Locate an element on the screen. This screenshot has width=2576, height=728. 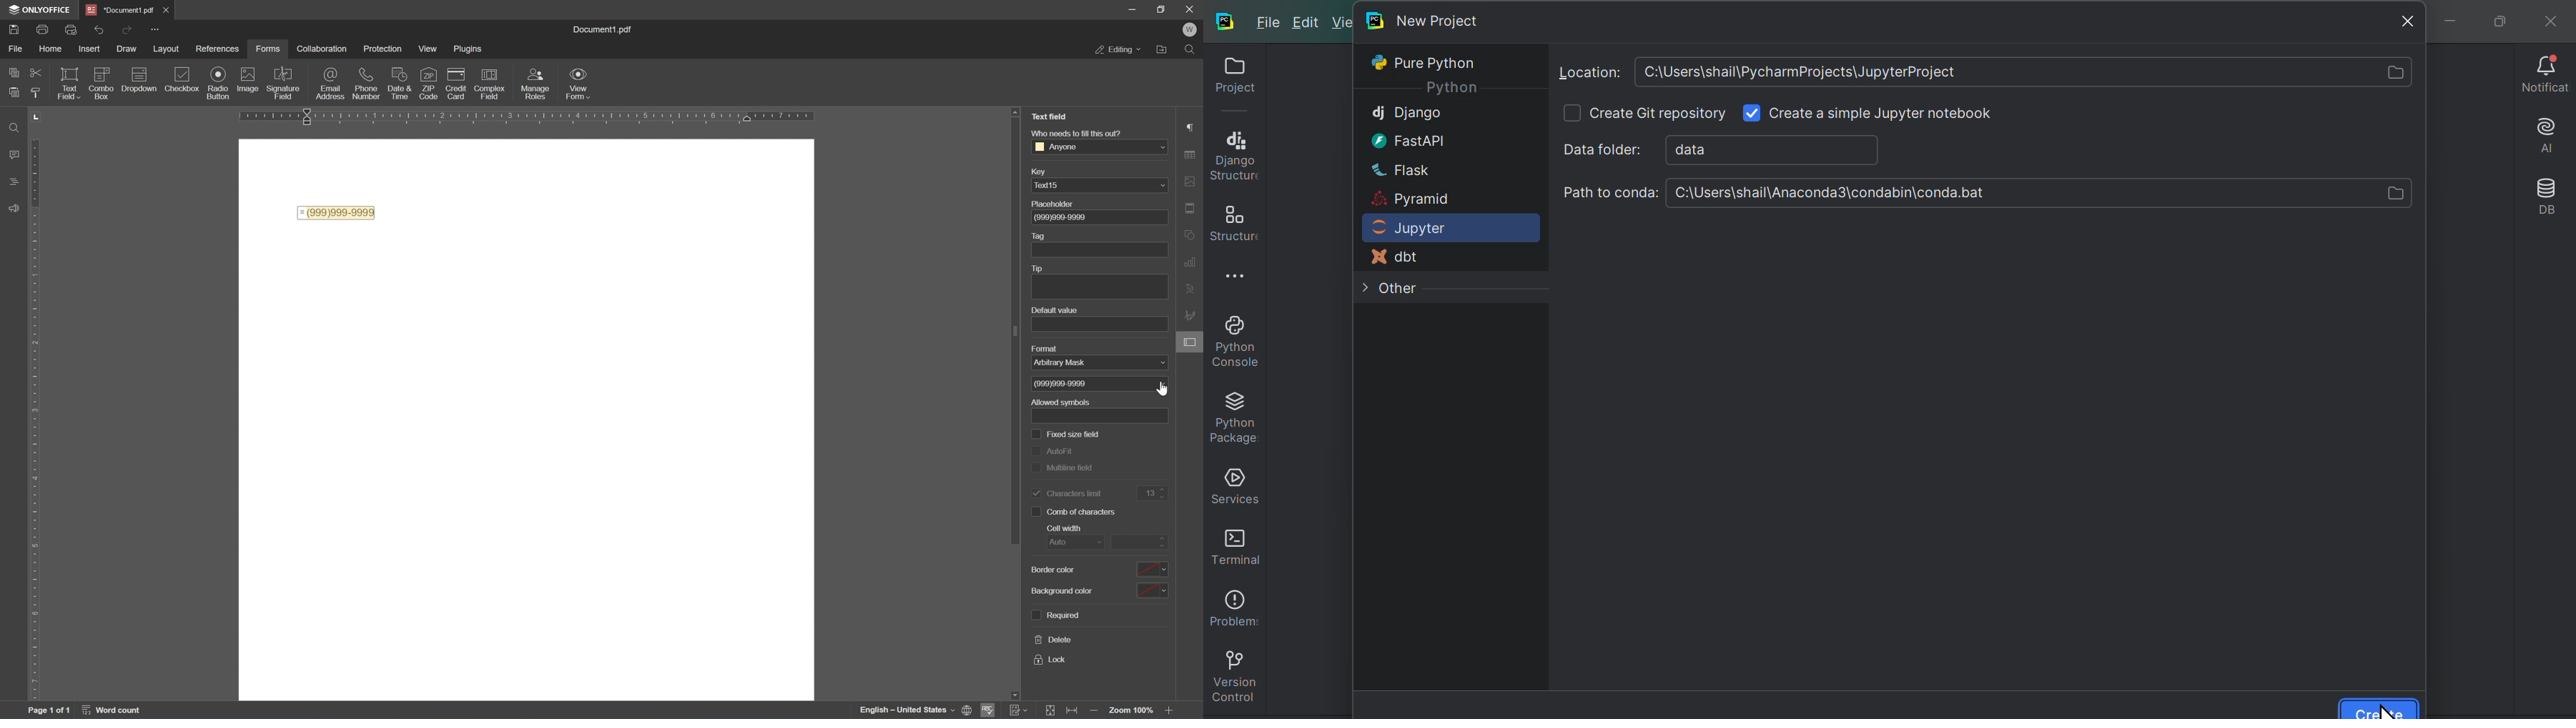
Jupiter is located at coordinates (1428, 227).